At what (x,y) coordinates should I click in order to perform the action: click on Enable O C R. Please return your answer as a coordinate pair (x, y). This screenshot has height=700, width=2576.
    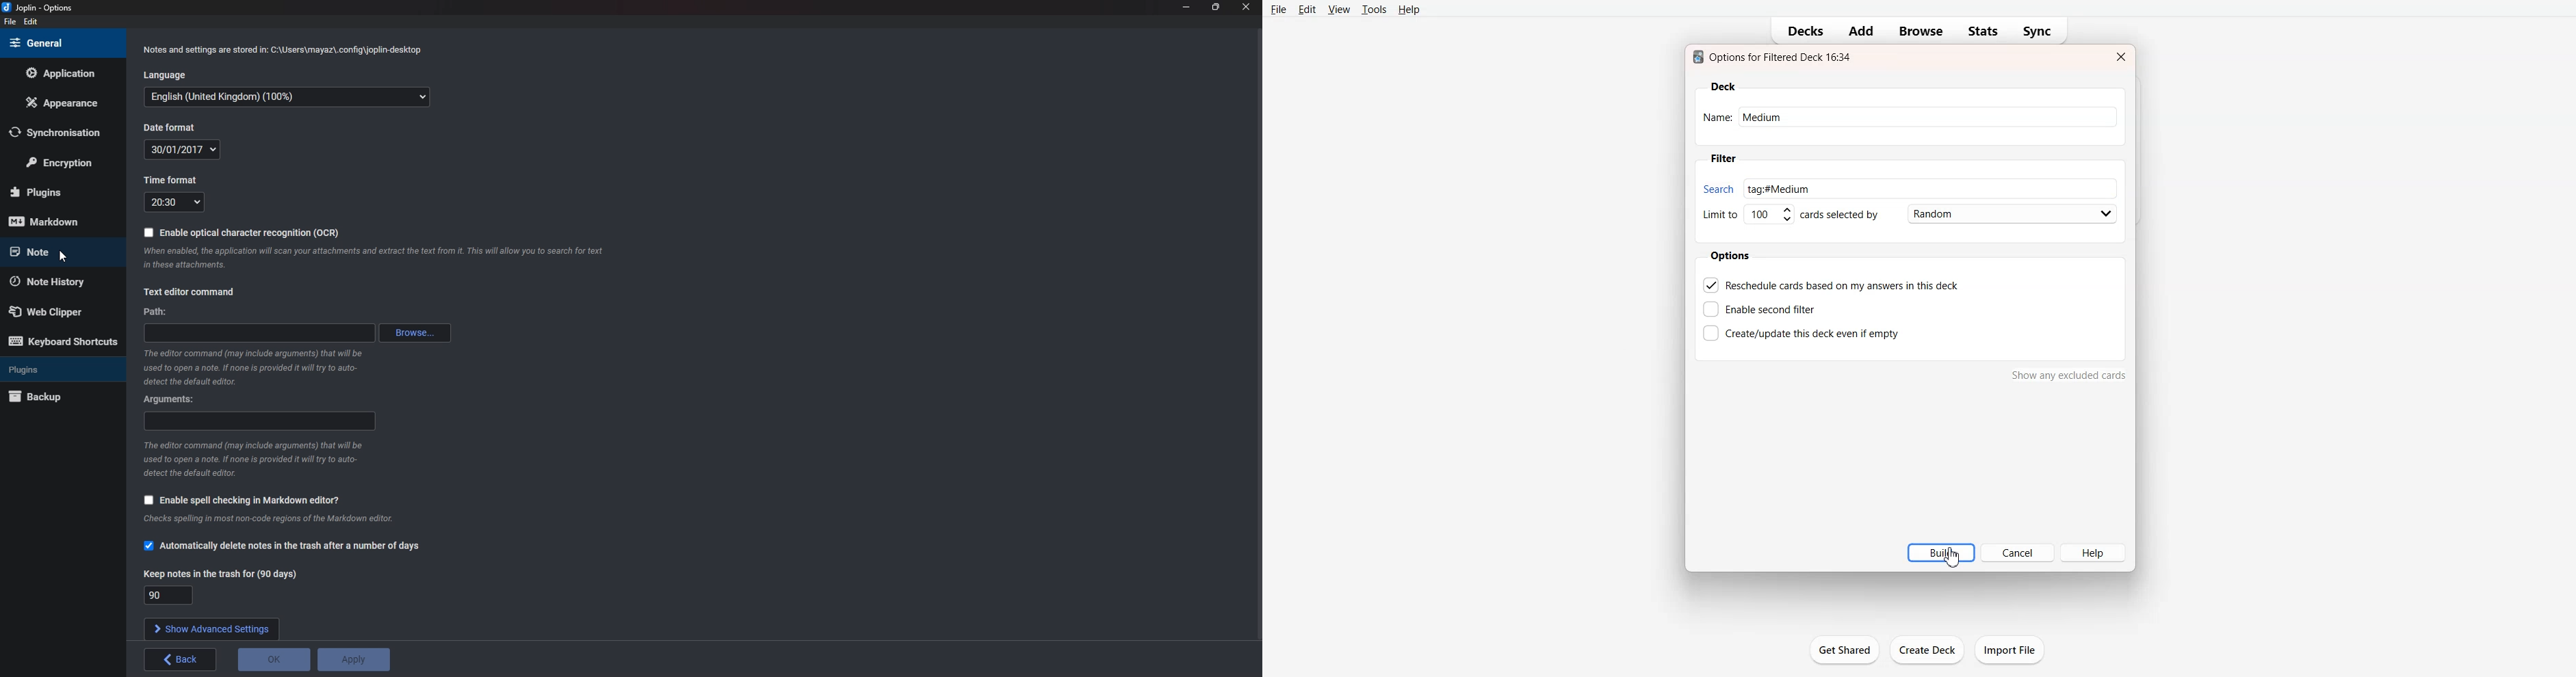
    Looking at the image, I should click on (253, 233).